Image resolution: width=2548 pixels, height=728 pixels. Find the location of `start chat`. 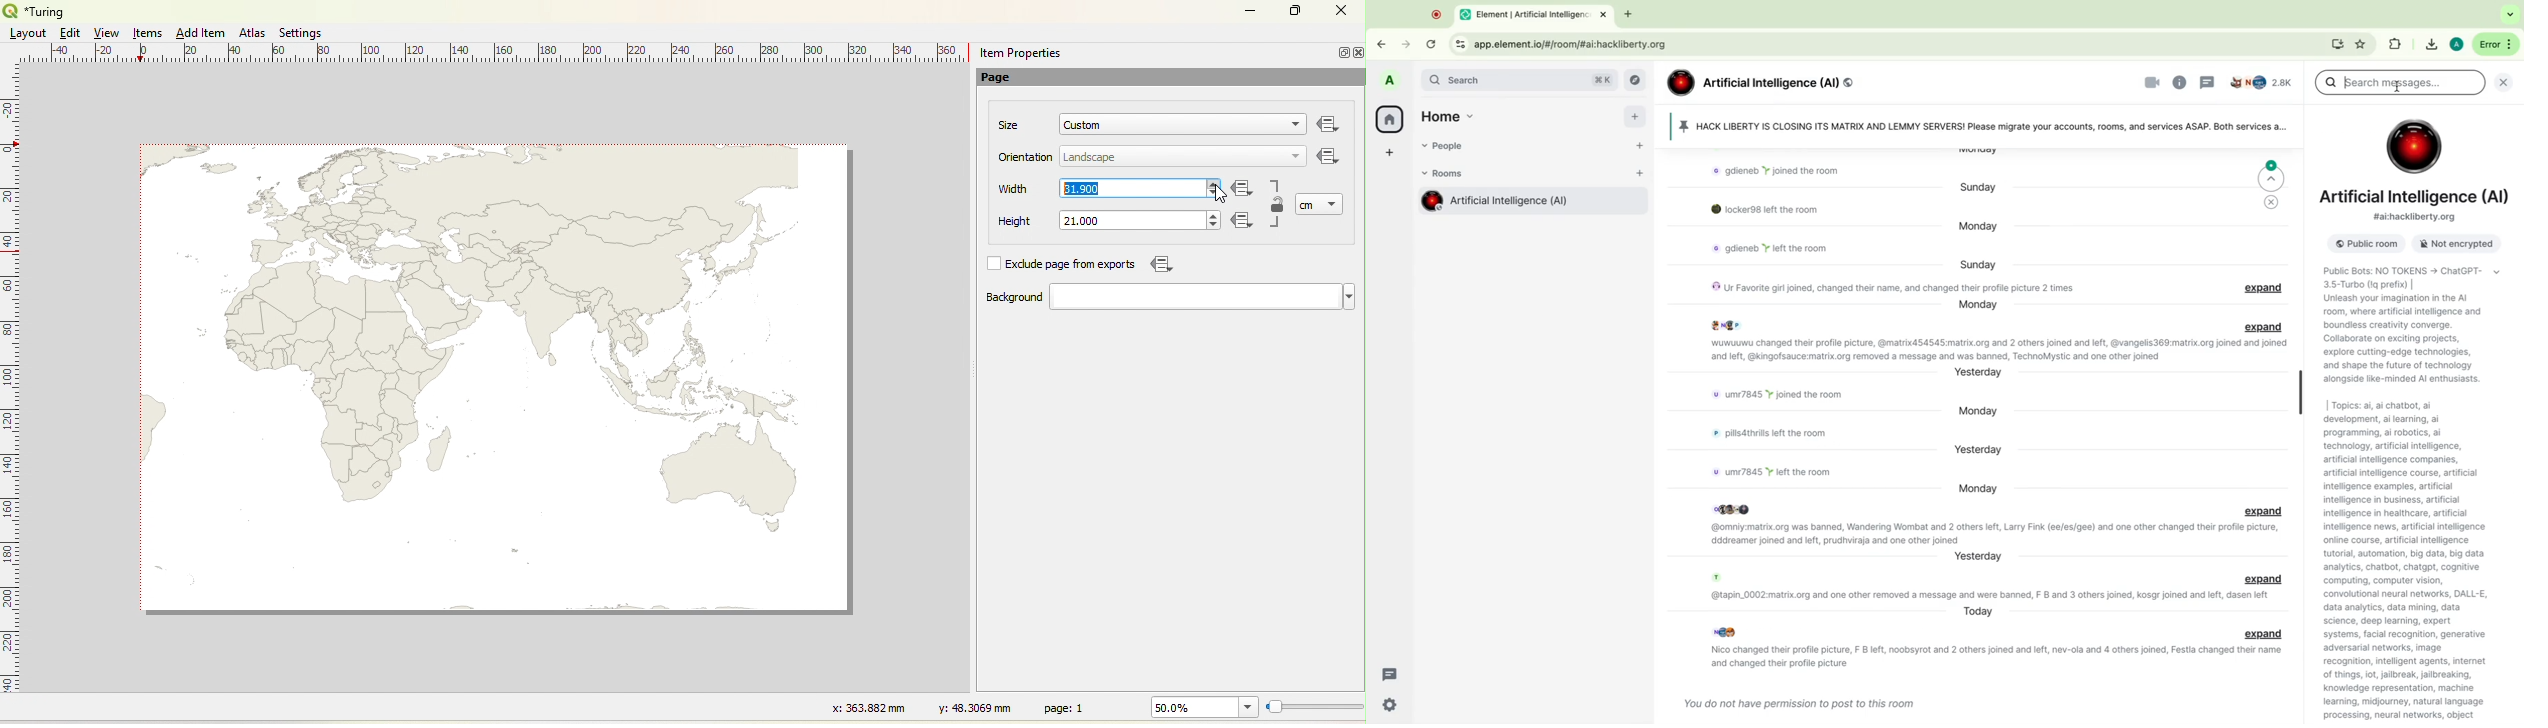

start chat is located at coordinates (1640, 151).